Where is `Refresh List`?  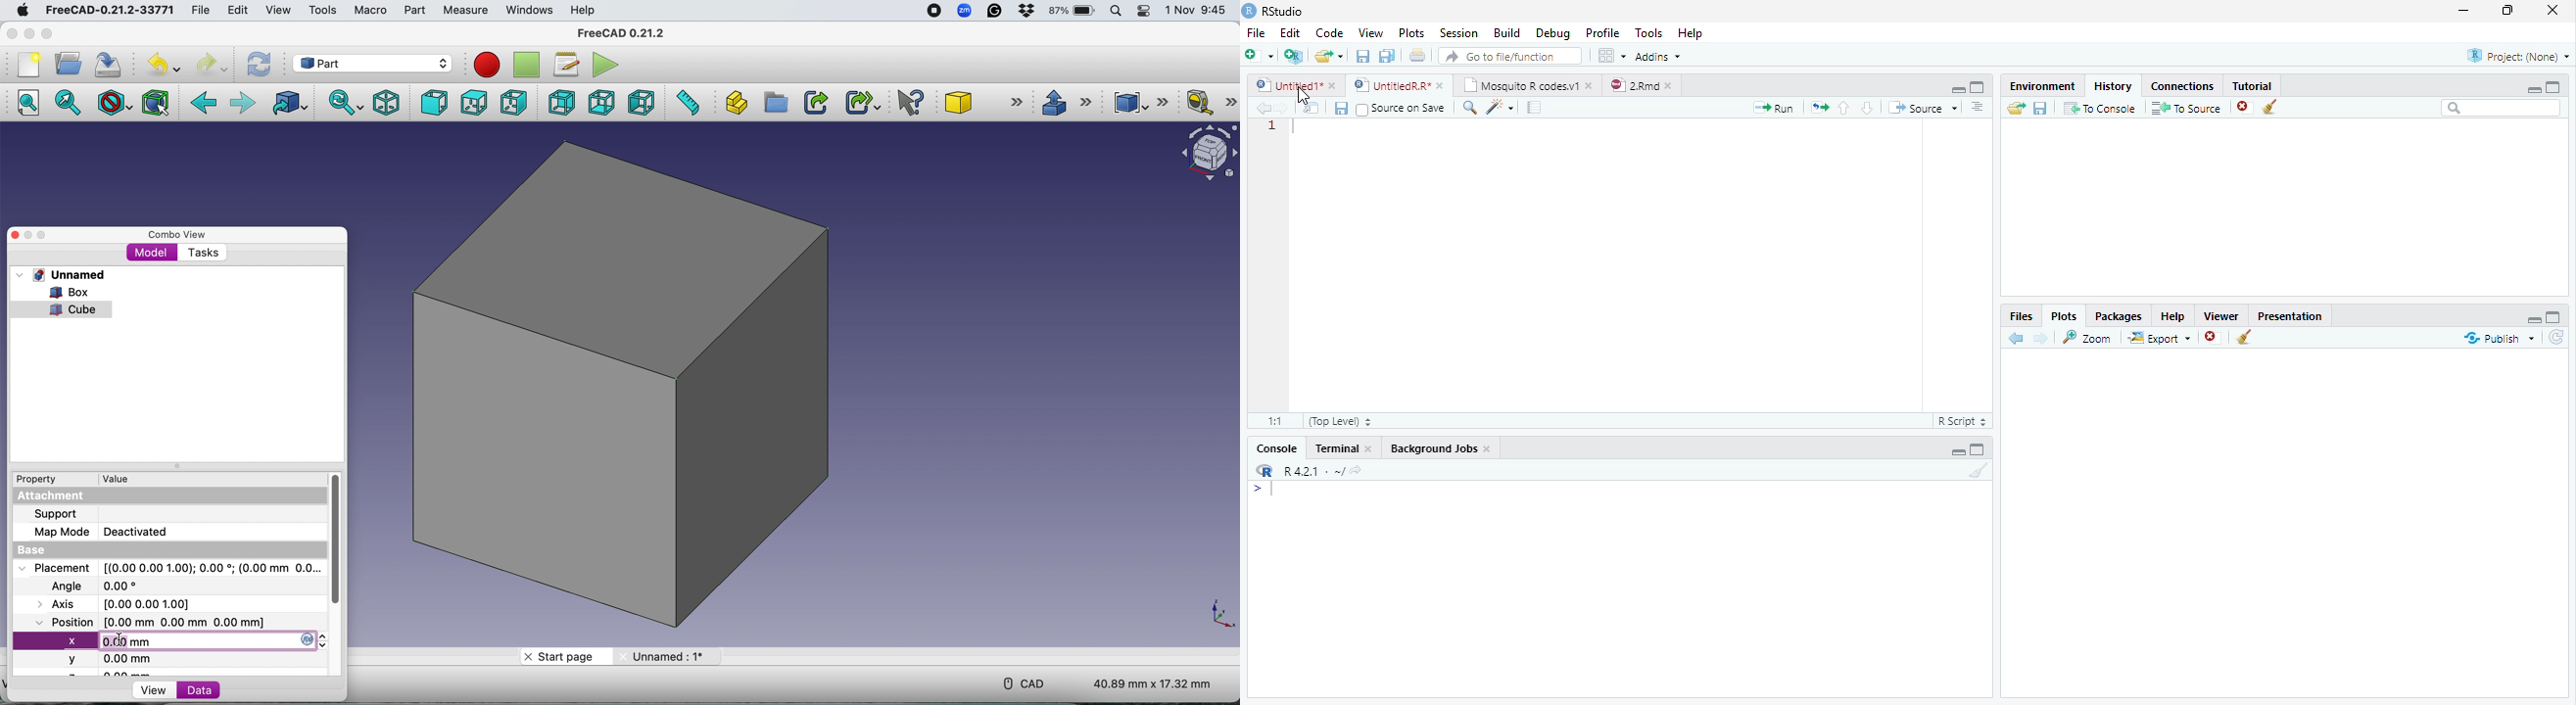 Refresh List is located at coordinates (2557, 338).